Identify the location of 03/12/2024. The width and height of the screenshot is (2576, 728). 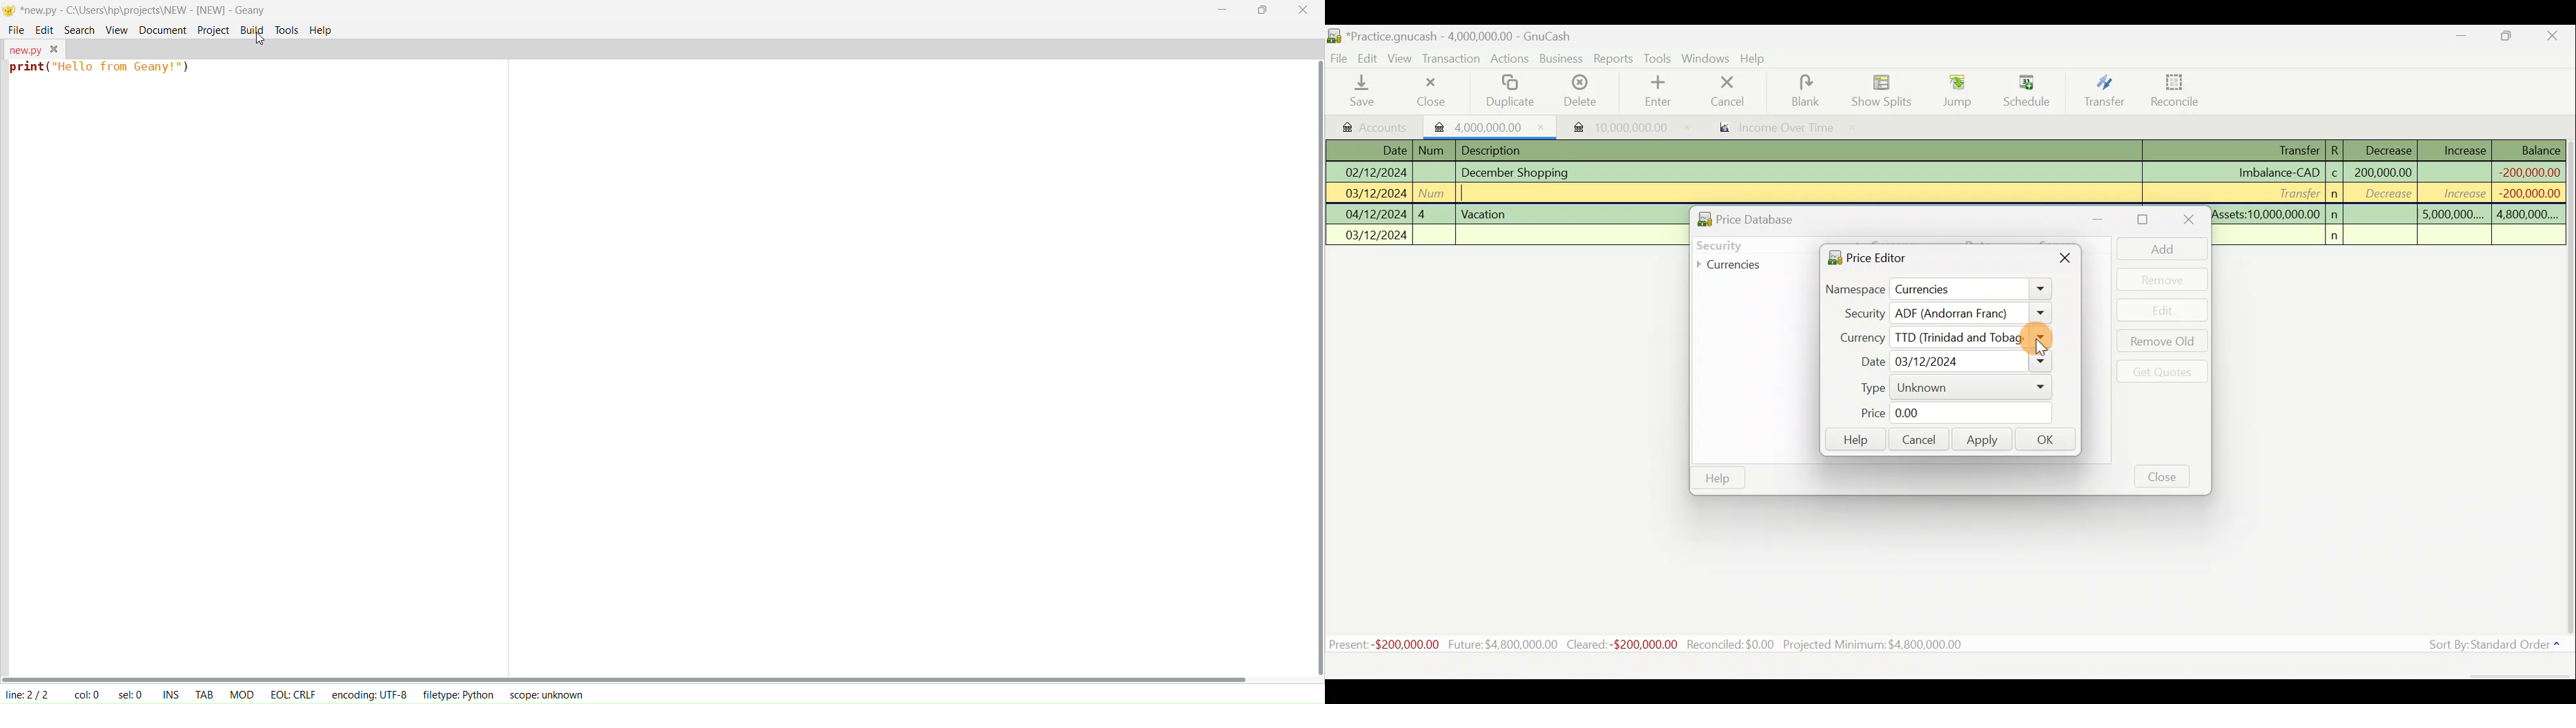
(1376, 195).